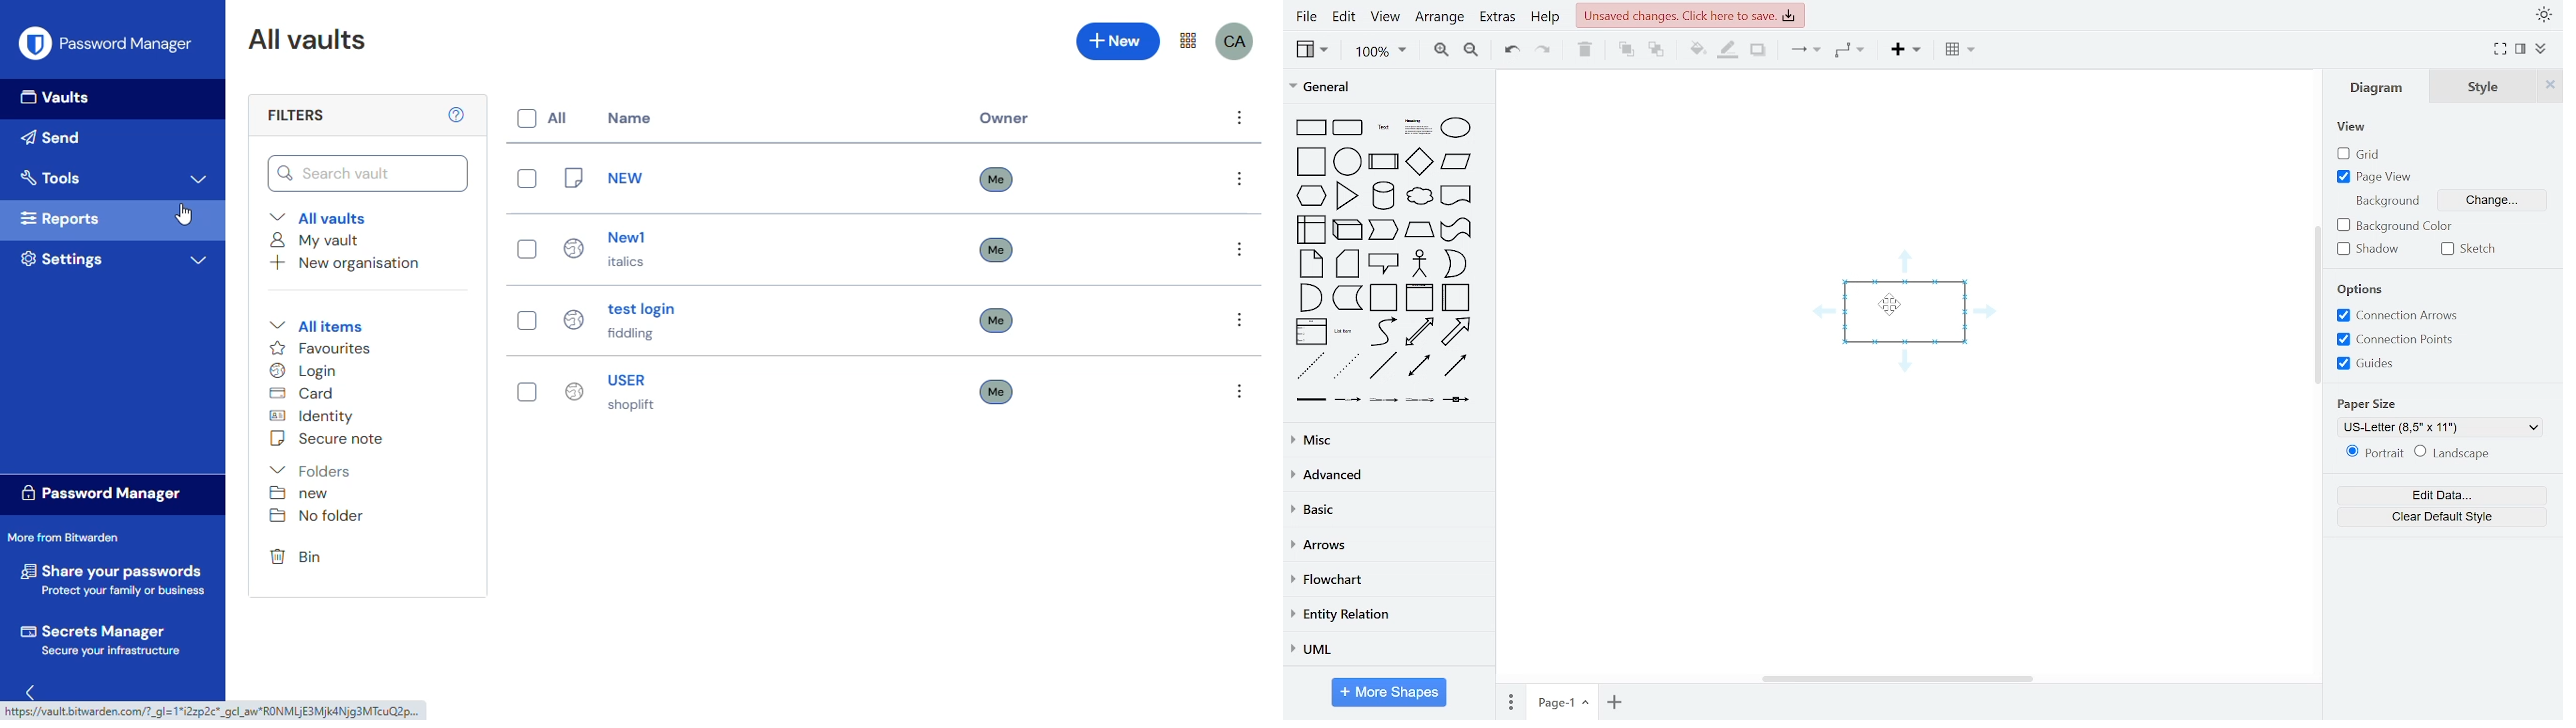 This screenshot has width=2576, height=728. What do you see at coordinates (1310, 162) in the screenshot?
I see `square` at bounding box center [1310, 162].